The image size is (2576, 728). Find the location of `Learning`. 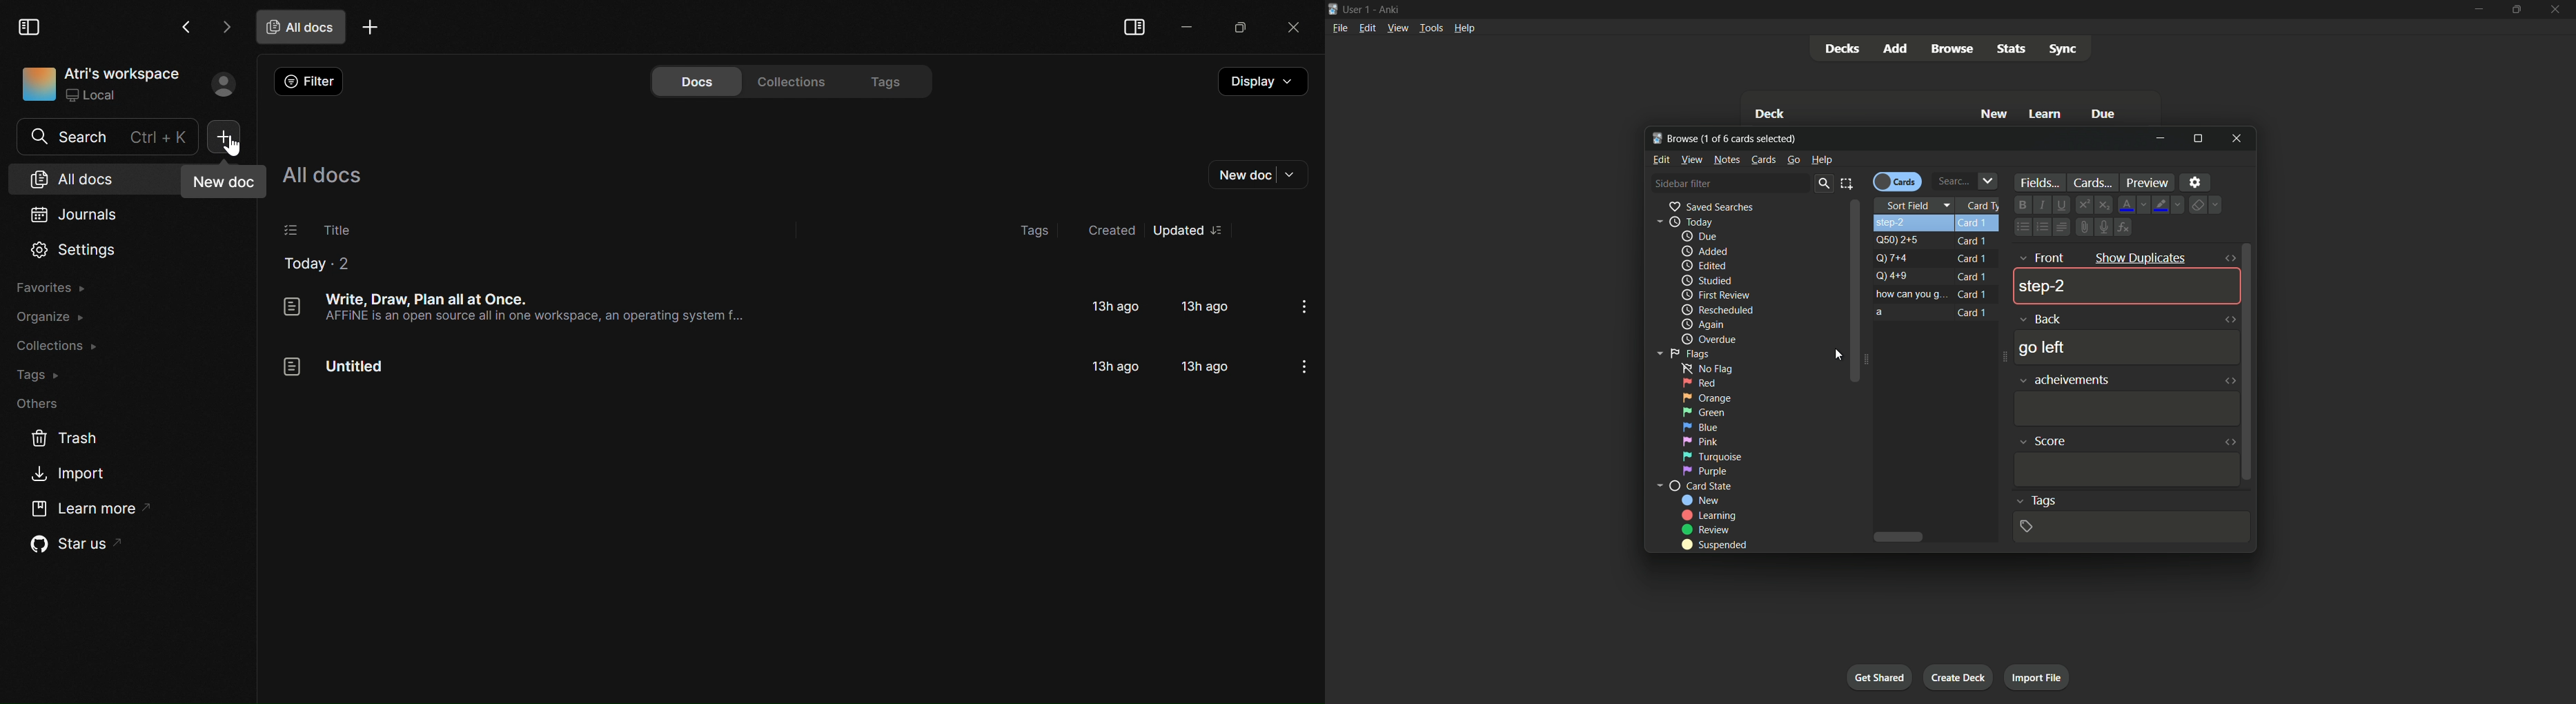

Learning is located at coordinates (1709, 516).